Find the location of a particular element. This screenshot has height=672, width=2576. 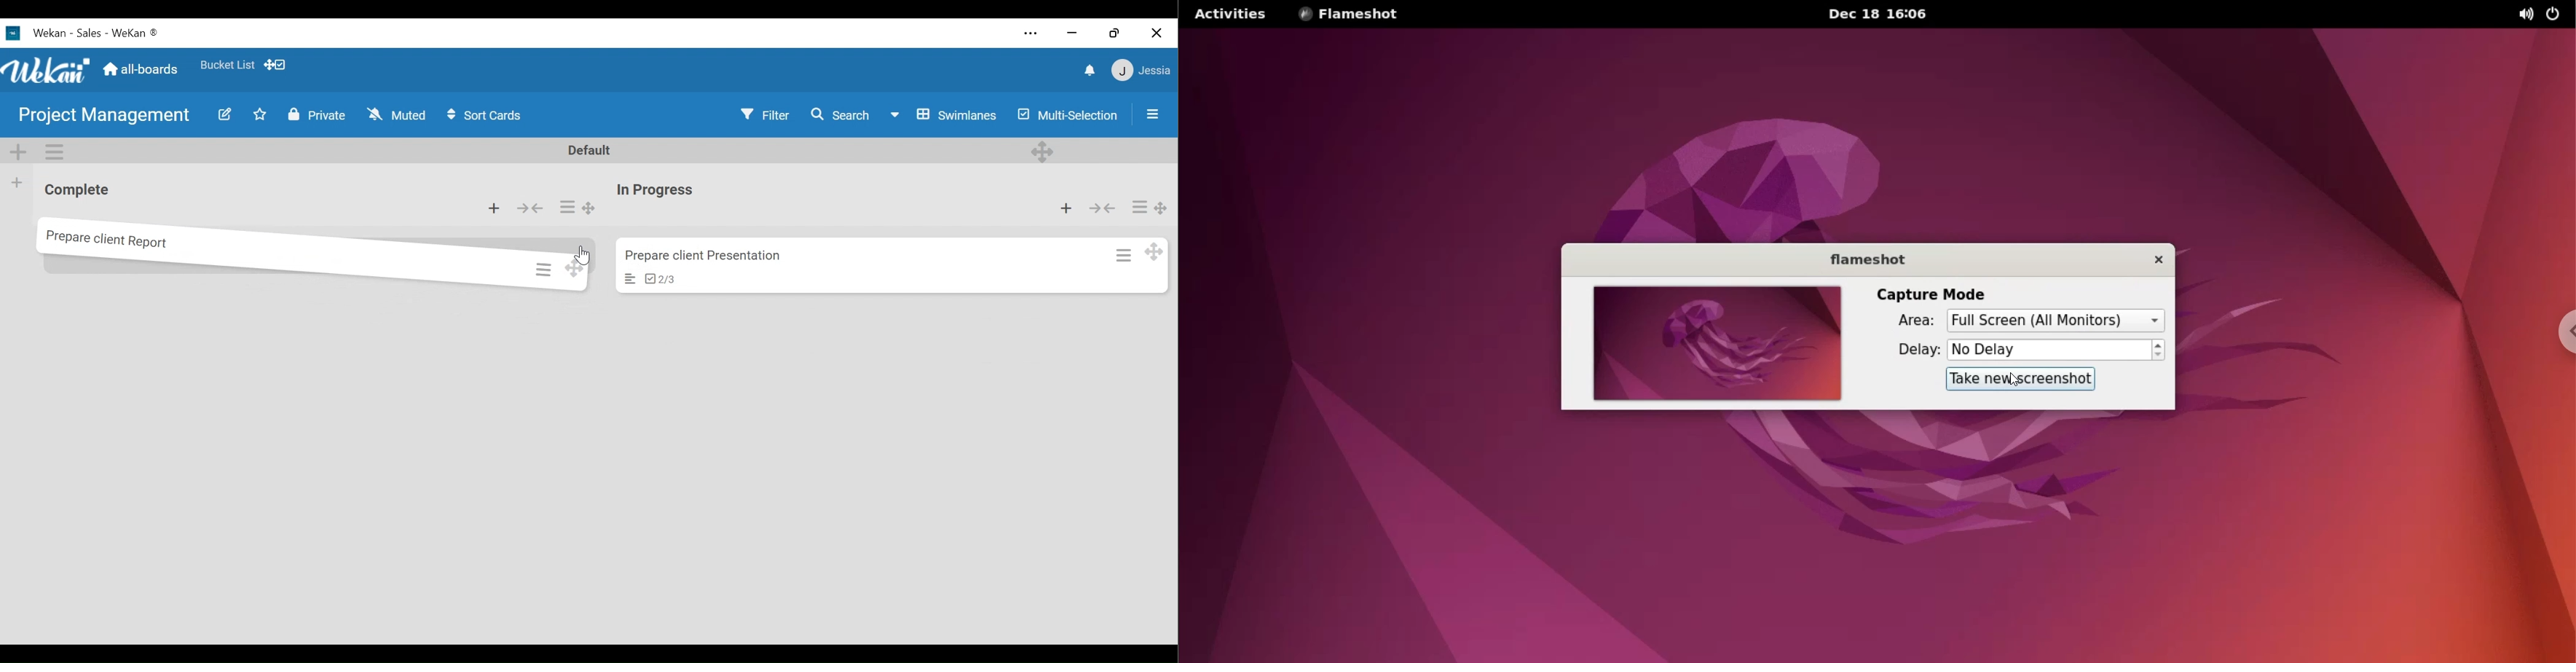

Filter  is located at coordinates (766, 116).